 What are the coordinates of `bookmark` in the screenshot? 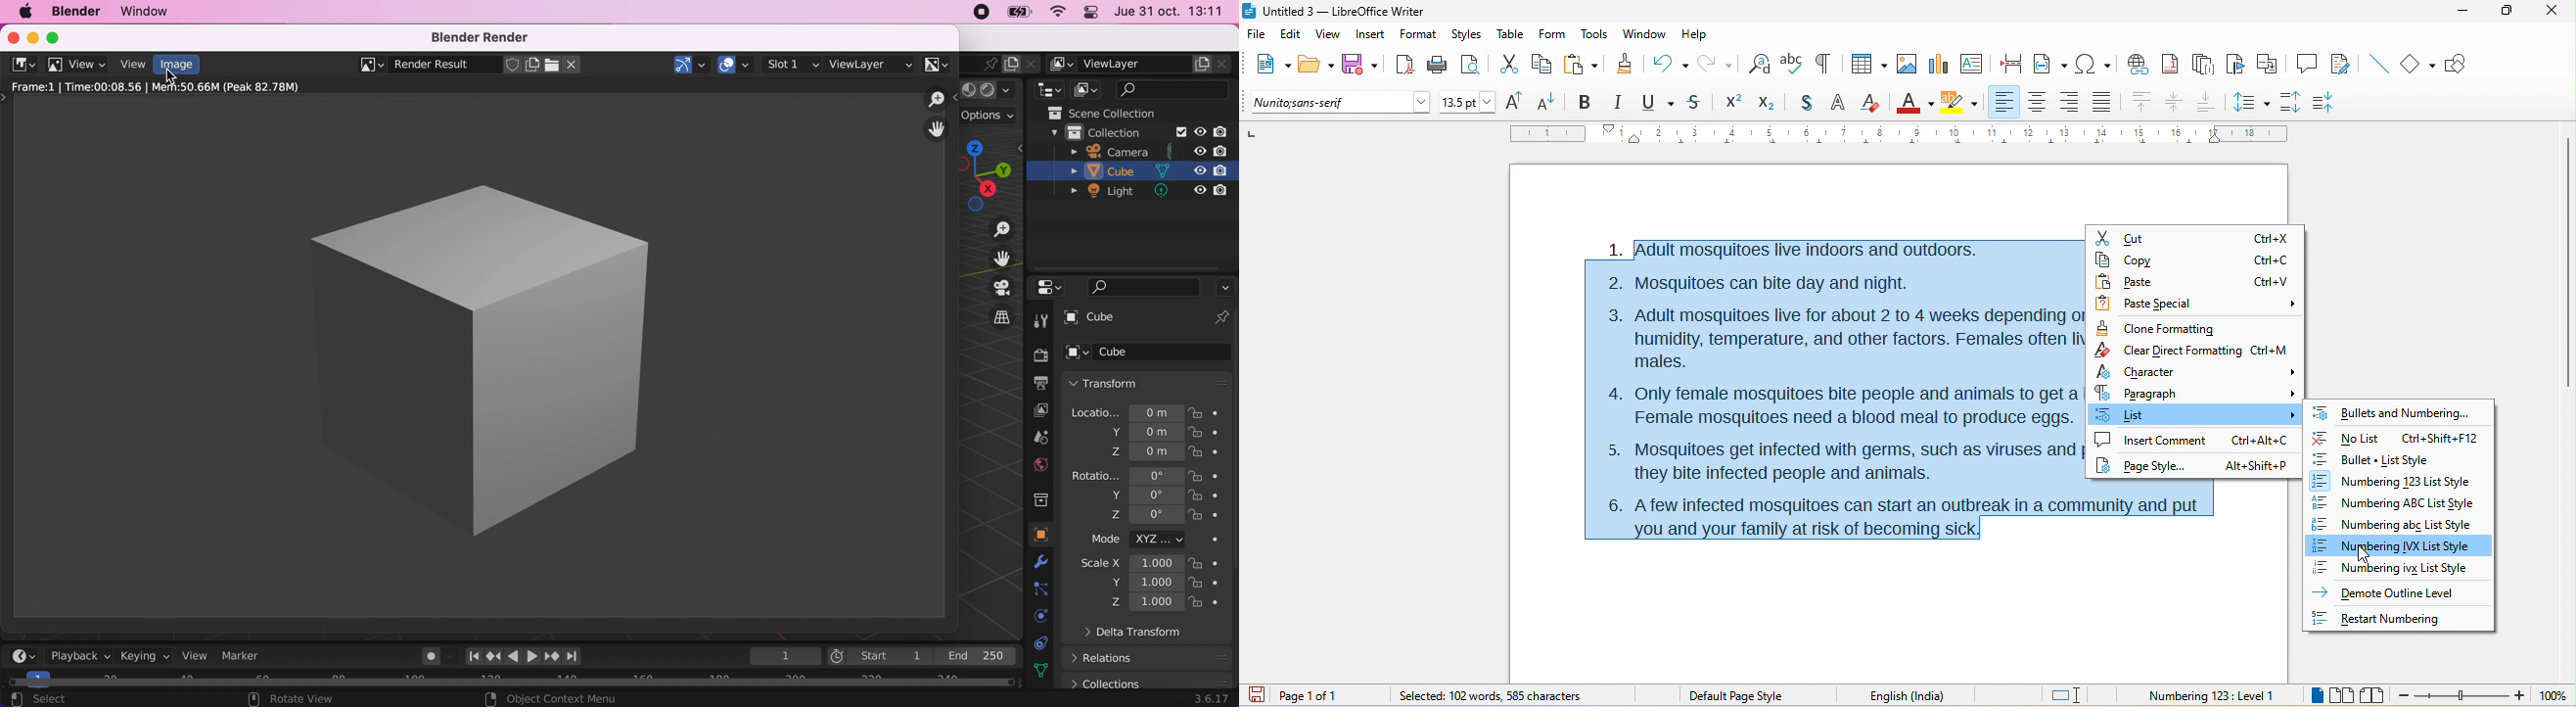 It's located at (2236, 65).